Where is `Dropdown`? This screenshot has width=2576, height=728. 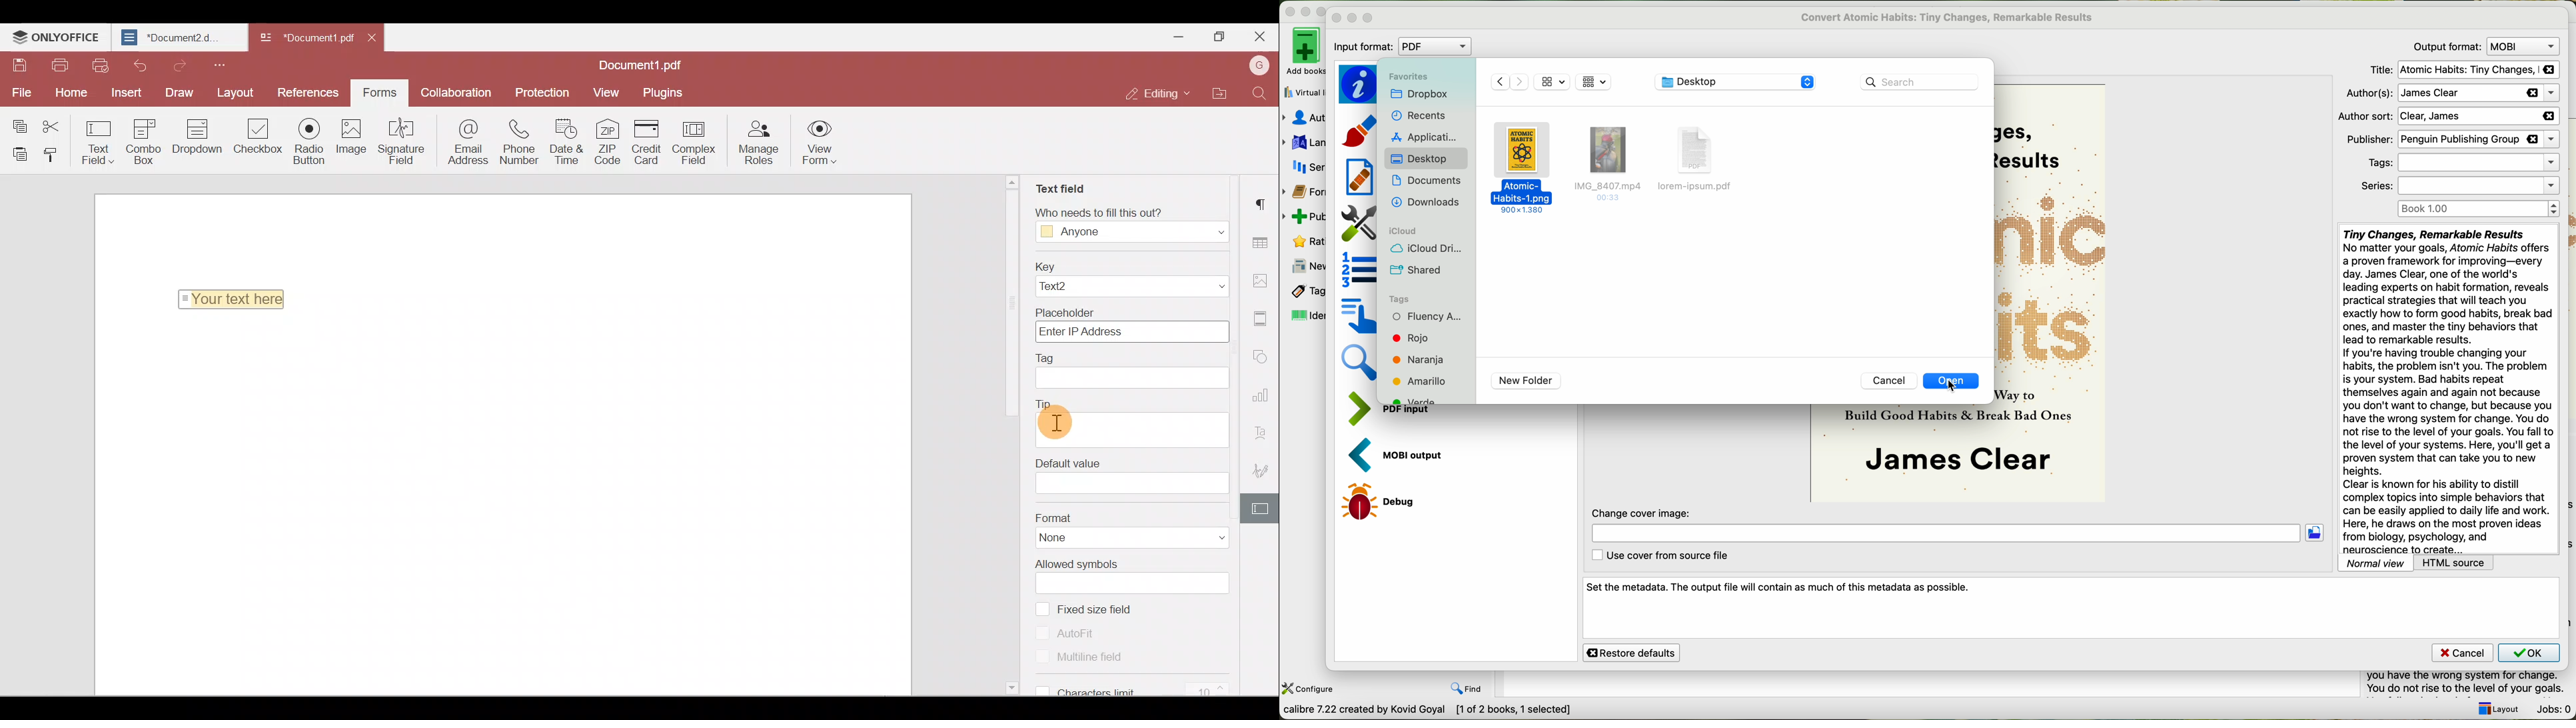
Dropdown is located at coordinates (1206, 231).